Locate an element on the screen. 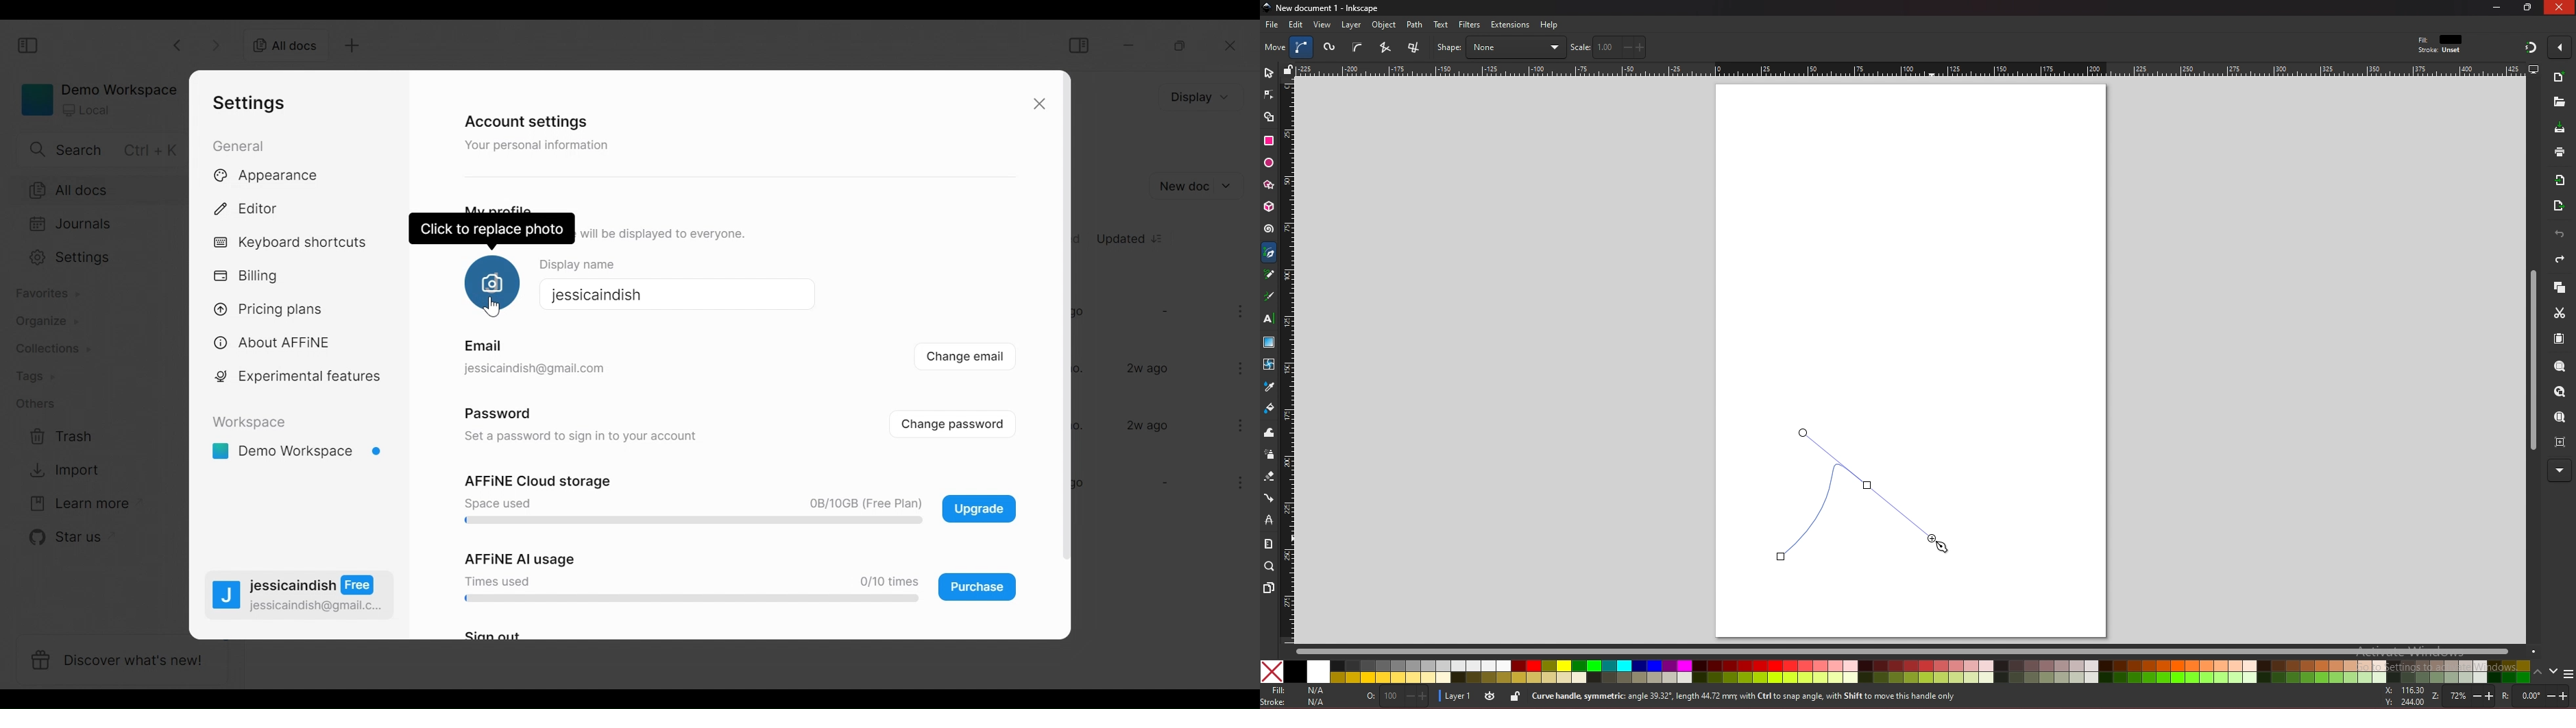 Image resolution: width=2576 pixels, height=728 pixels. save is located at coordinates (2560, 129).